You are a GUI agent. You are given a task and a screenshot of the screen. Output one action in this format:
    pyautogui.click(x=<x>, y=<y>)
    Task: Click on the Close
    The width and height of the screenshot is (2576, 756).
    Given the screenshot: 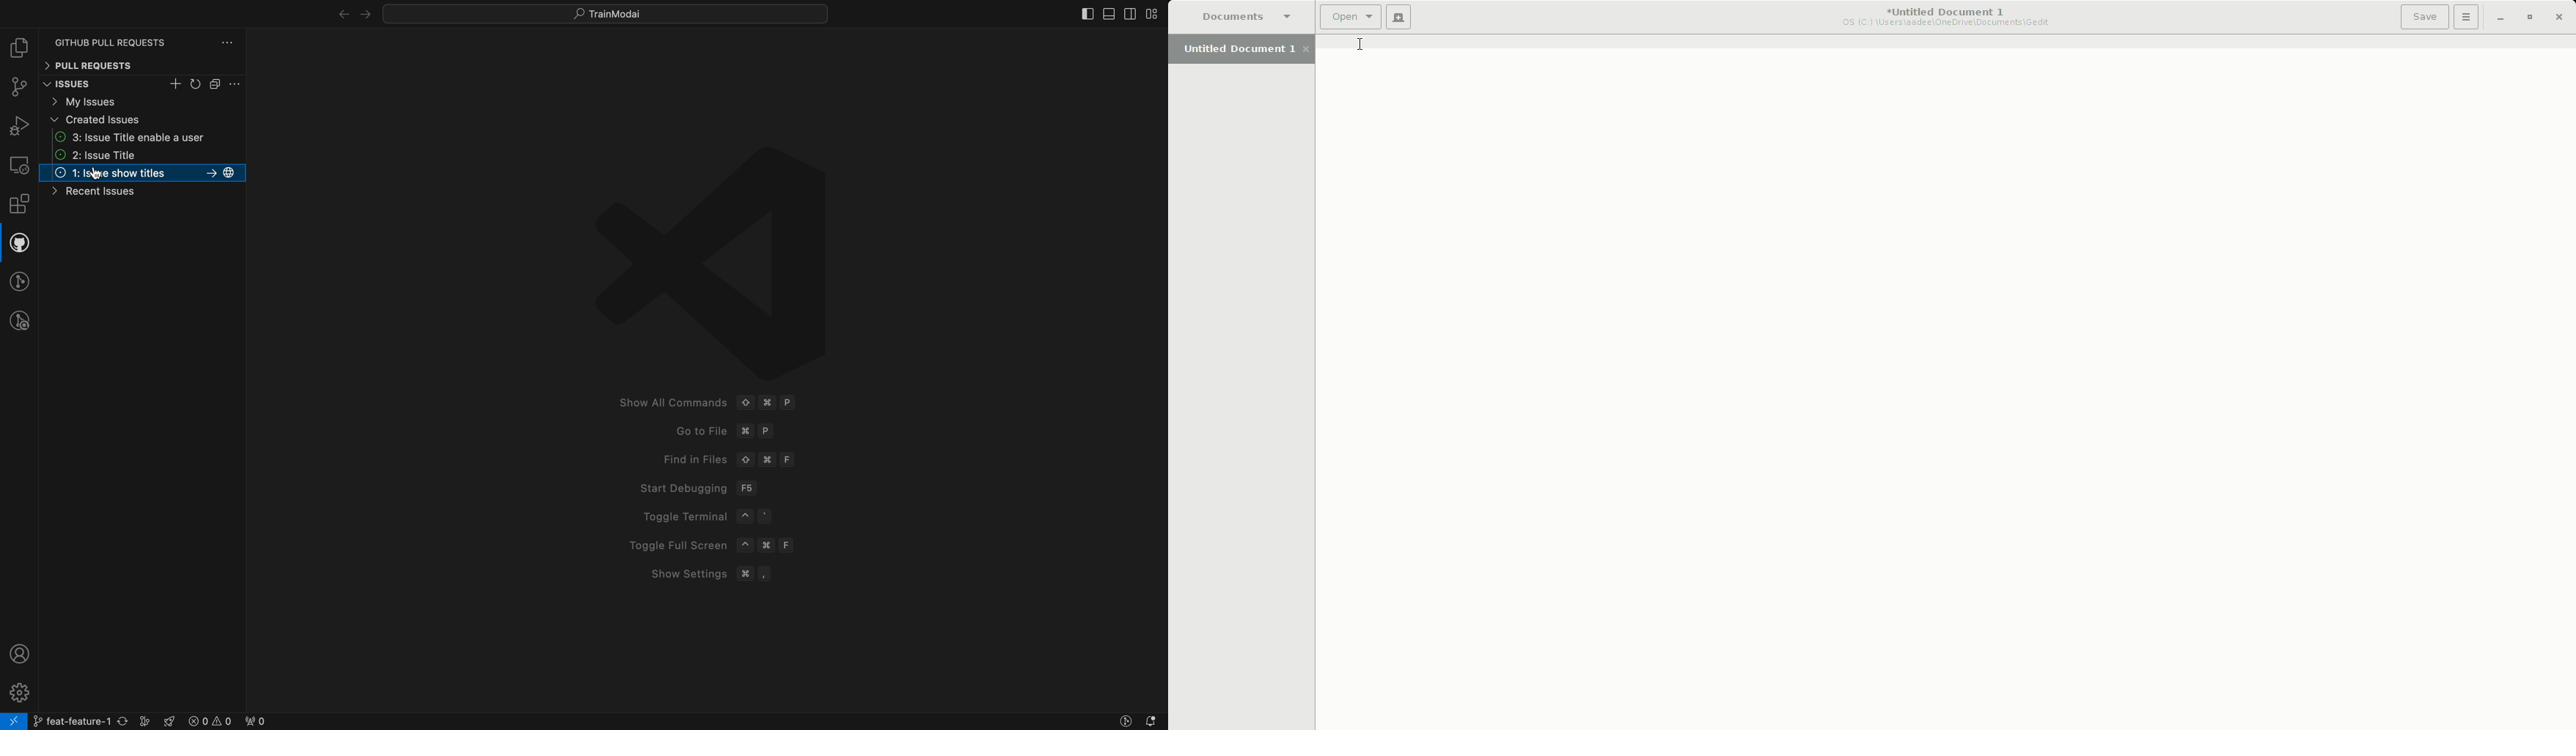 What is the action you would take?
    pyautogui.click(x=2561, y=18)
    